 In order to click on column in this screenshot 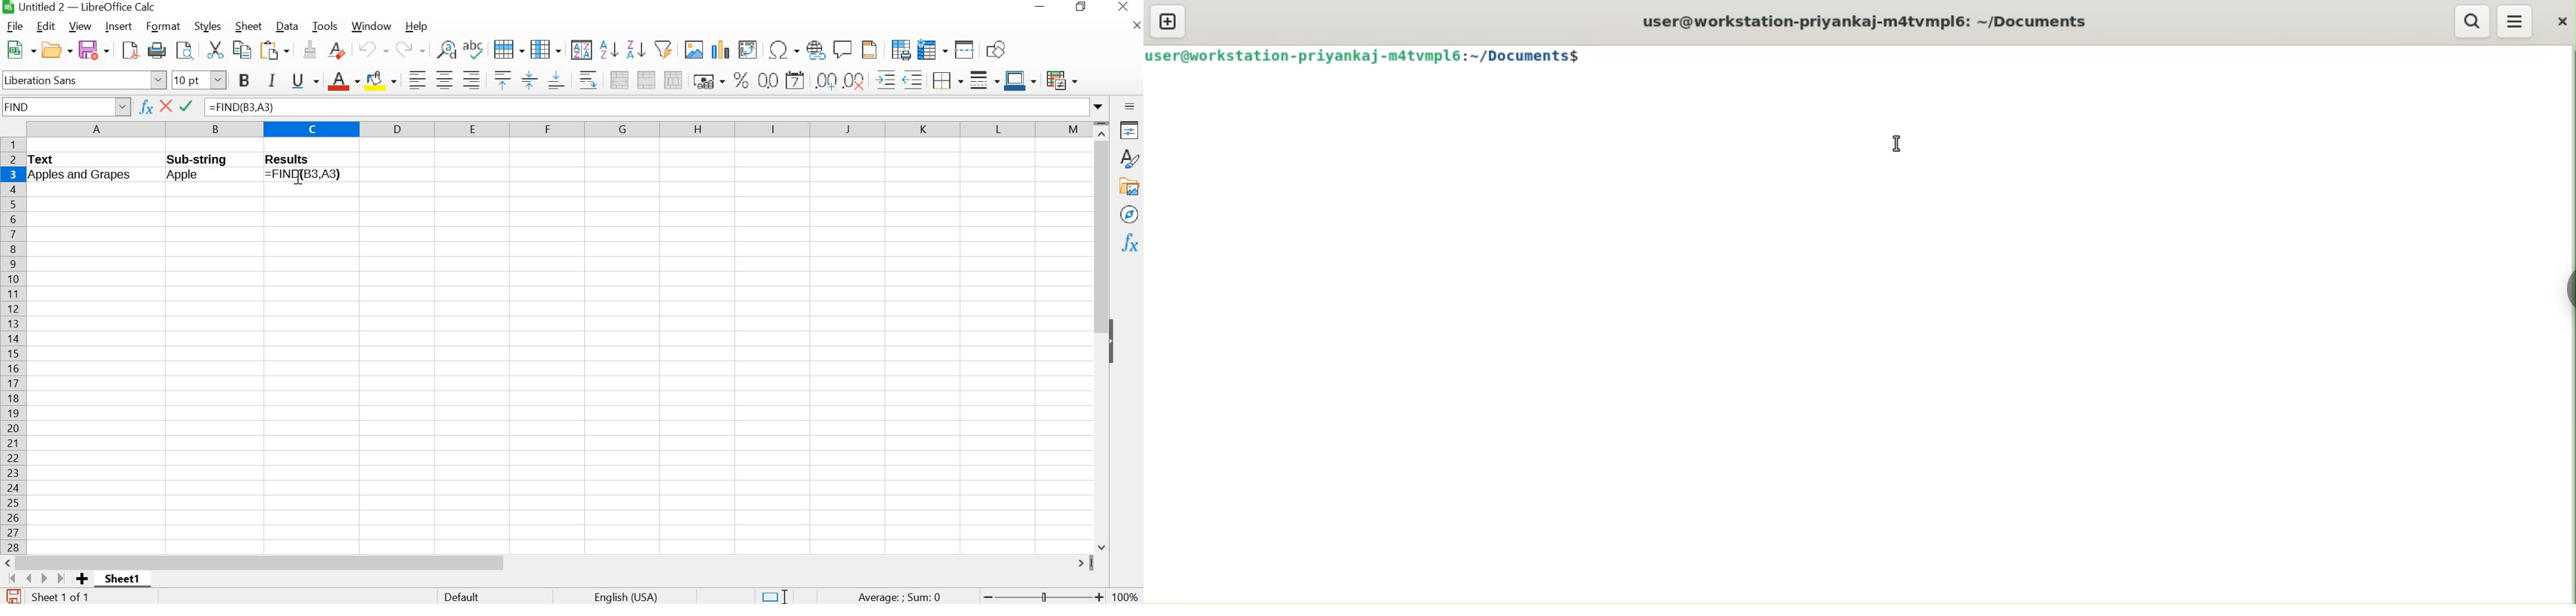, I will do `click(546, 49)`.